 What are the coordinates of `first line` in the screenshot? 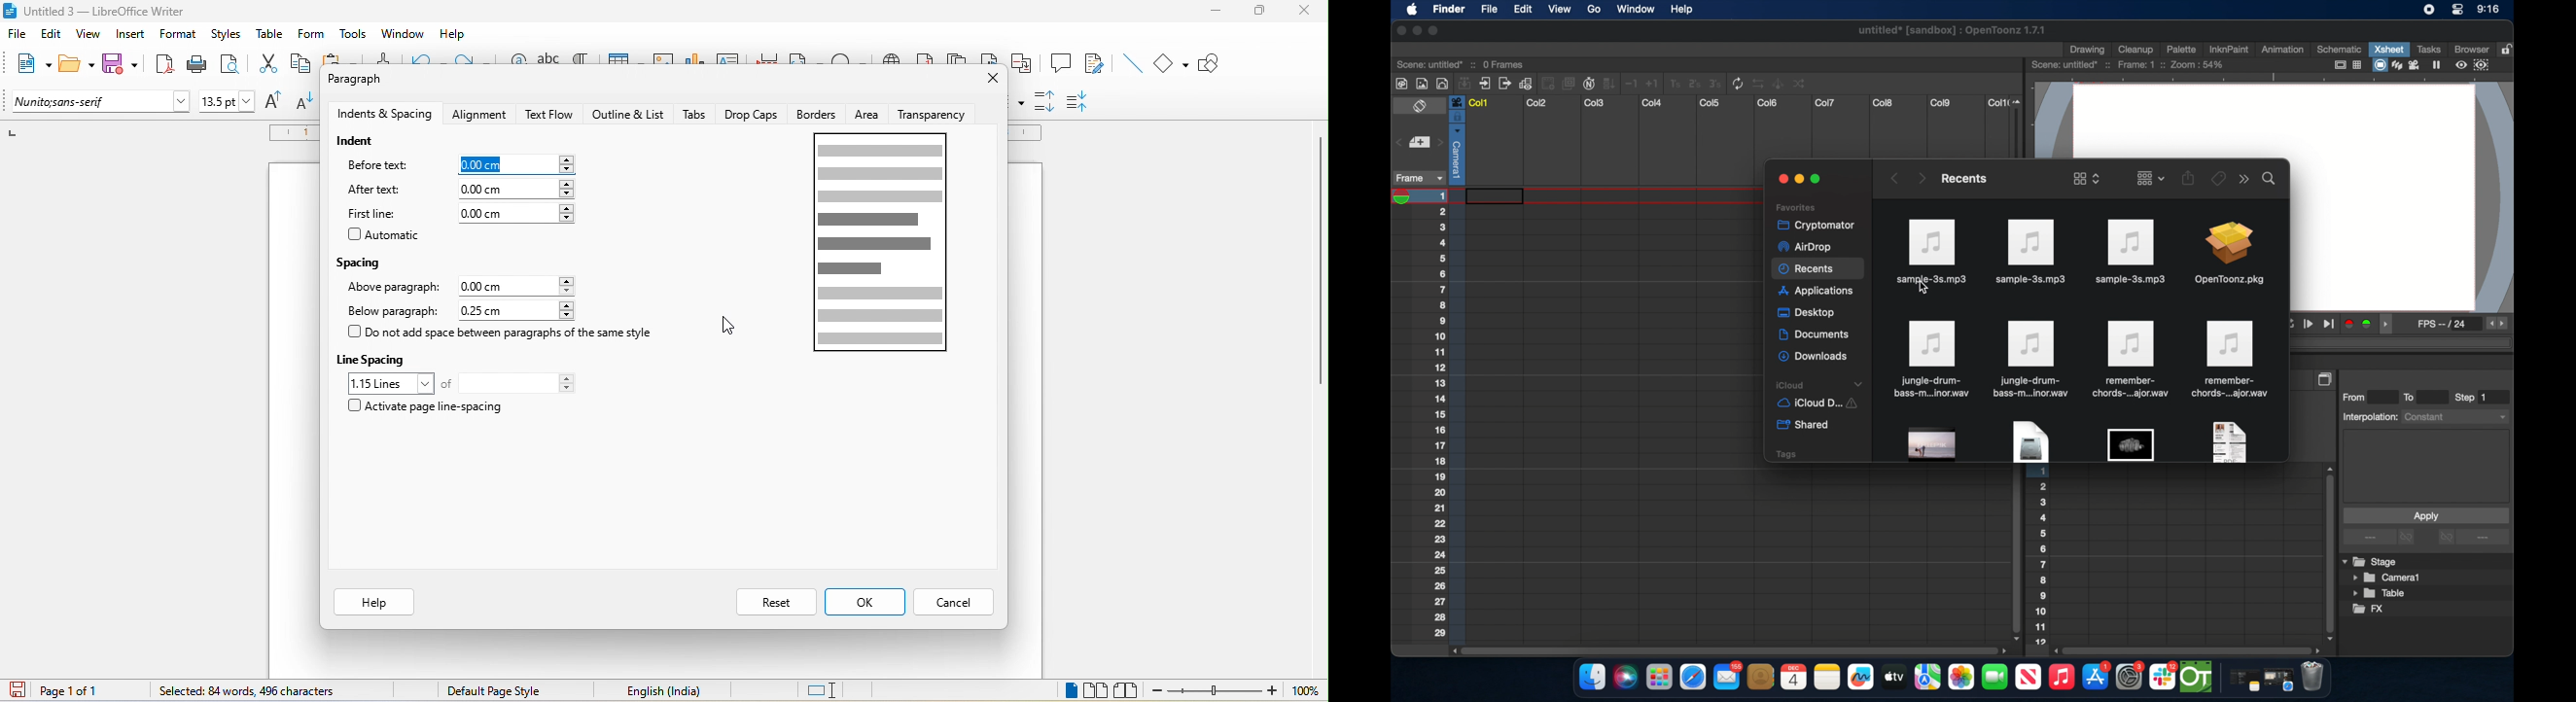 It's located at (375, 213).